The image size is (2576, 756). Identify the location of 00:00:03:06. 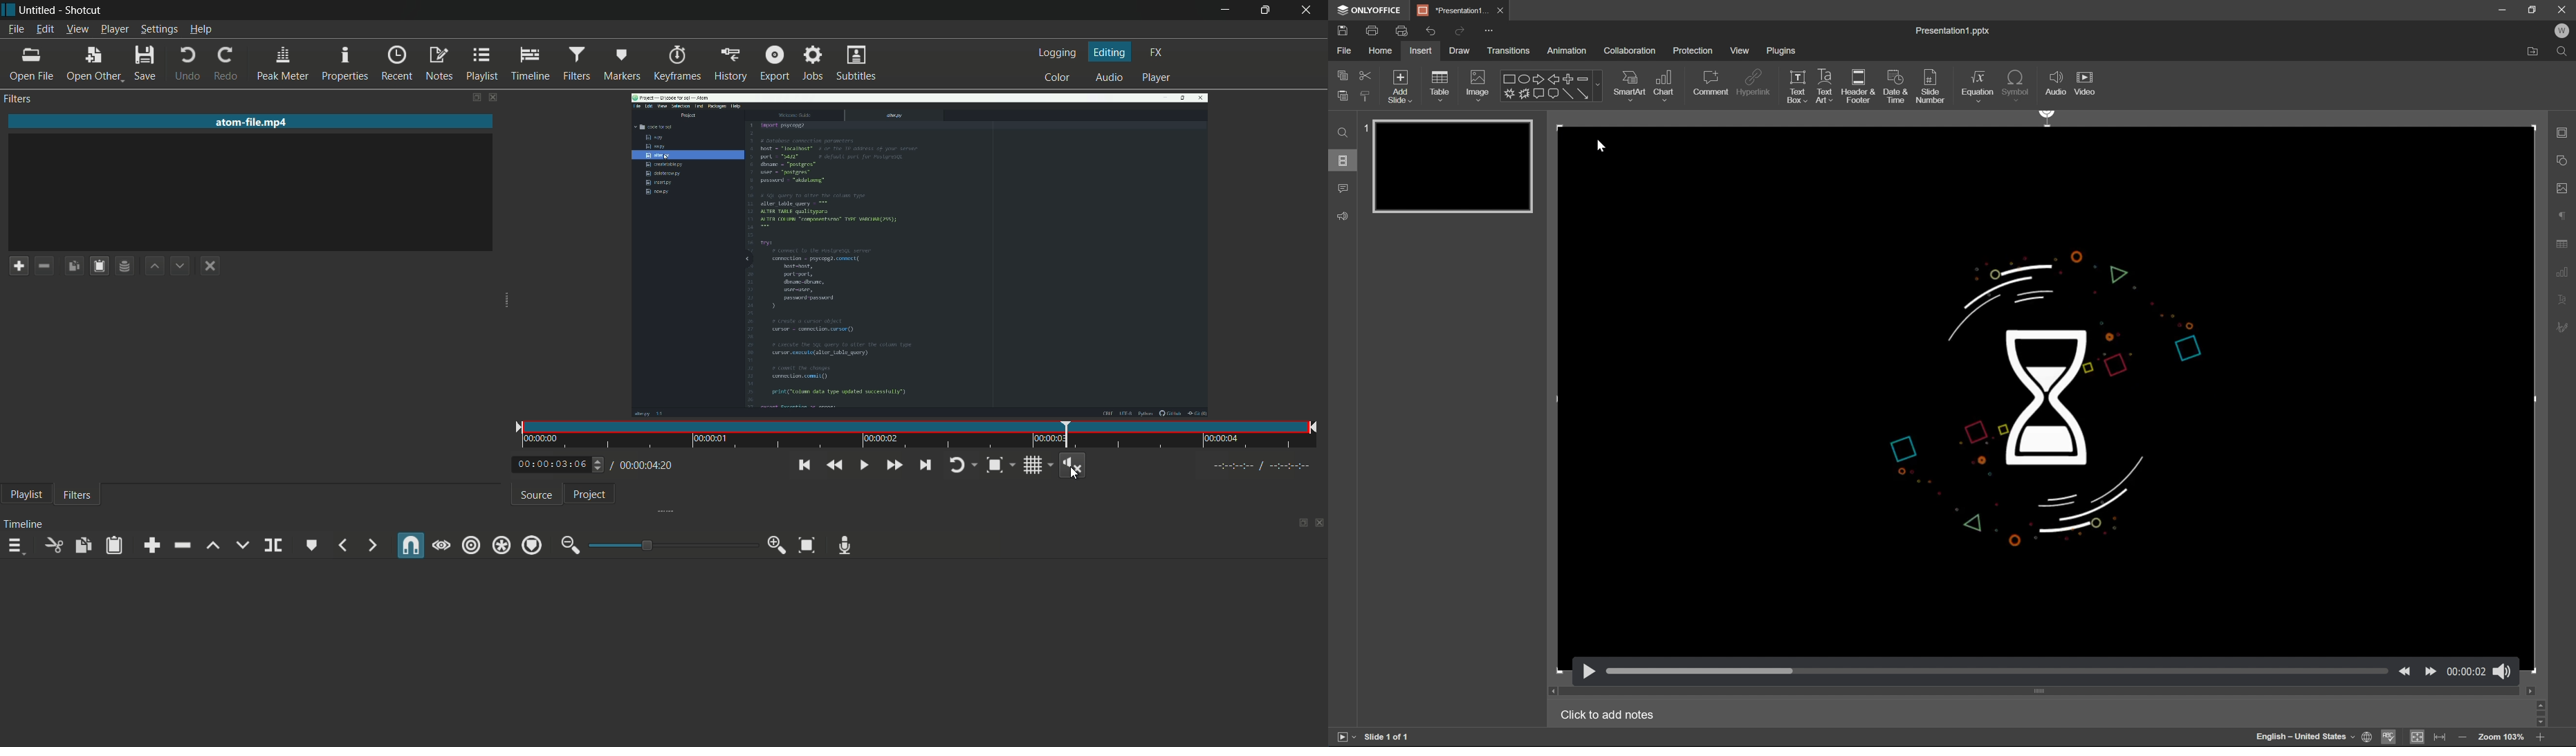
(546, 465).